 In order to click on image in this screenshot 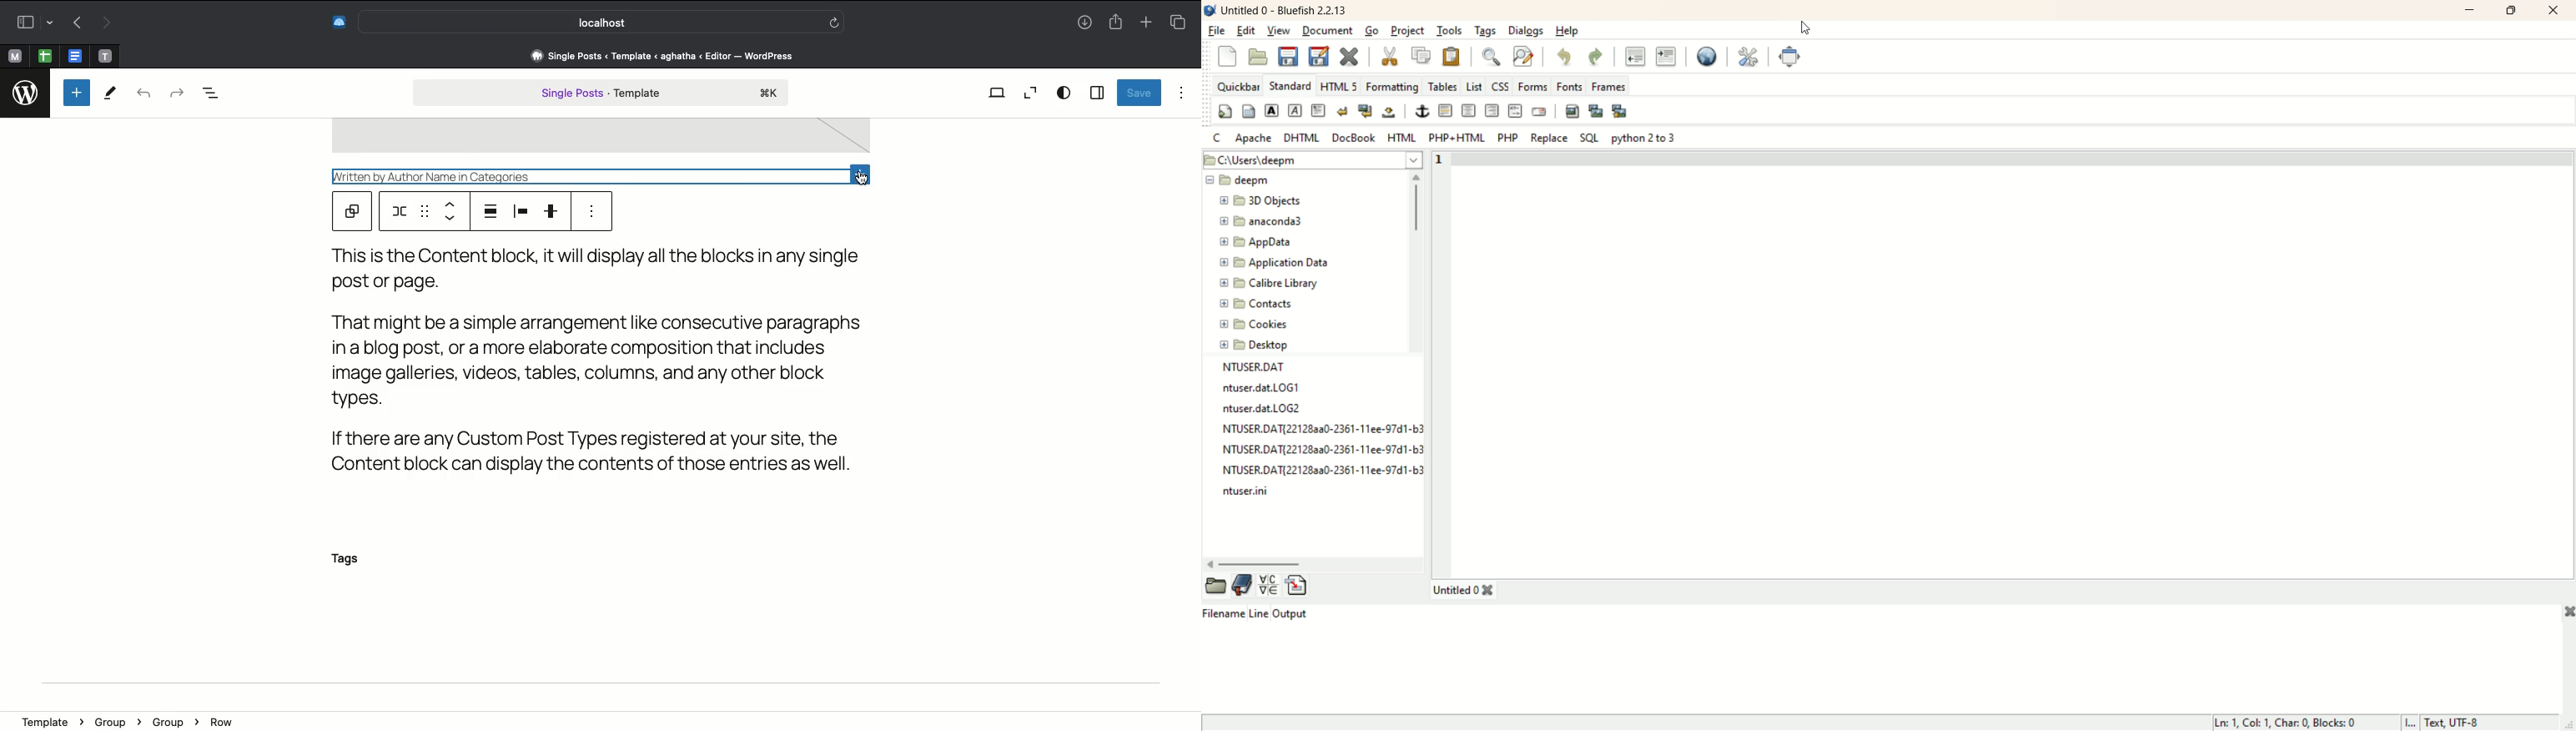, I will do `click(600, 138)`.